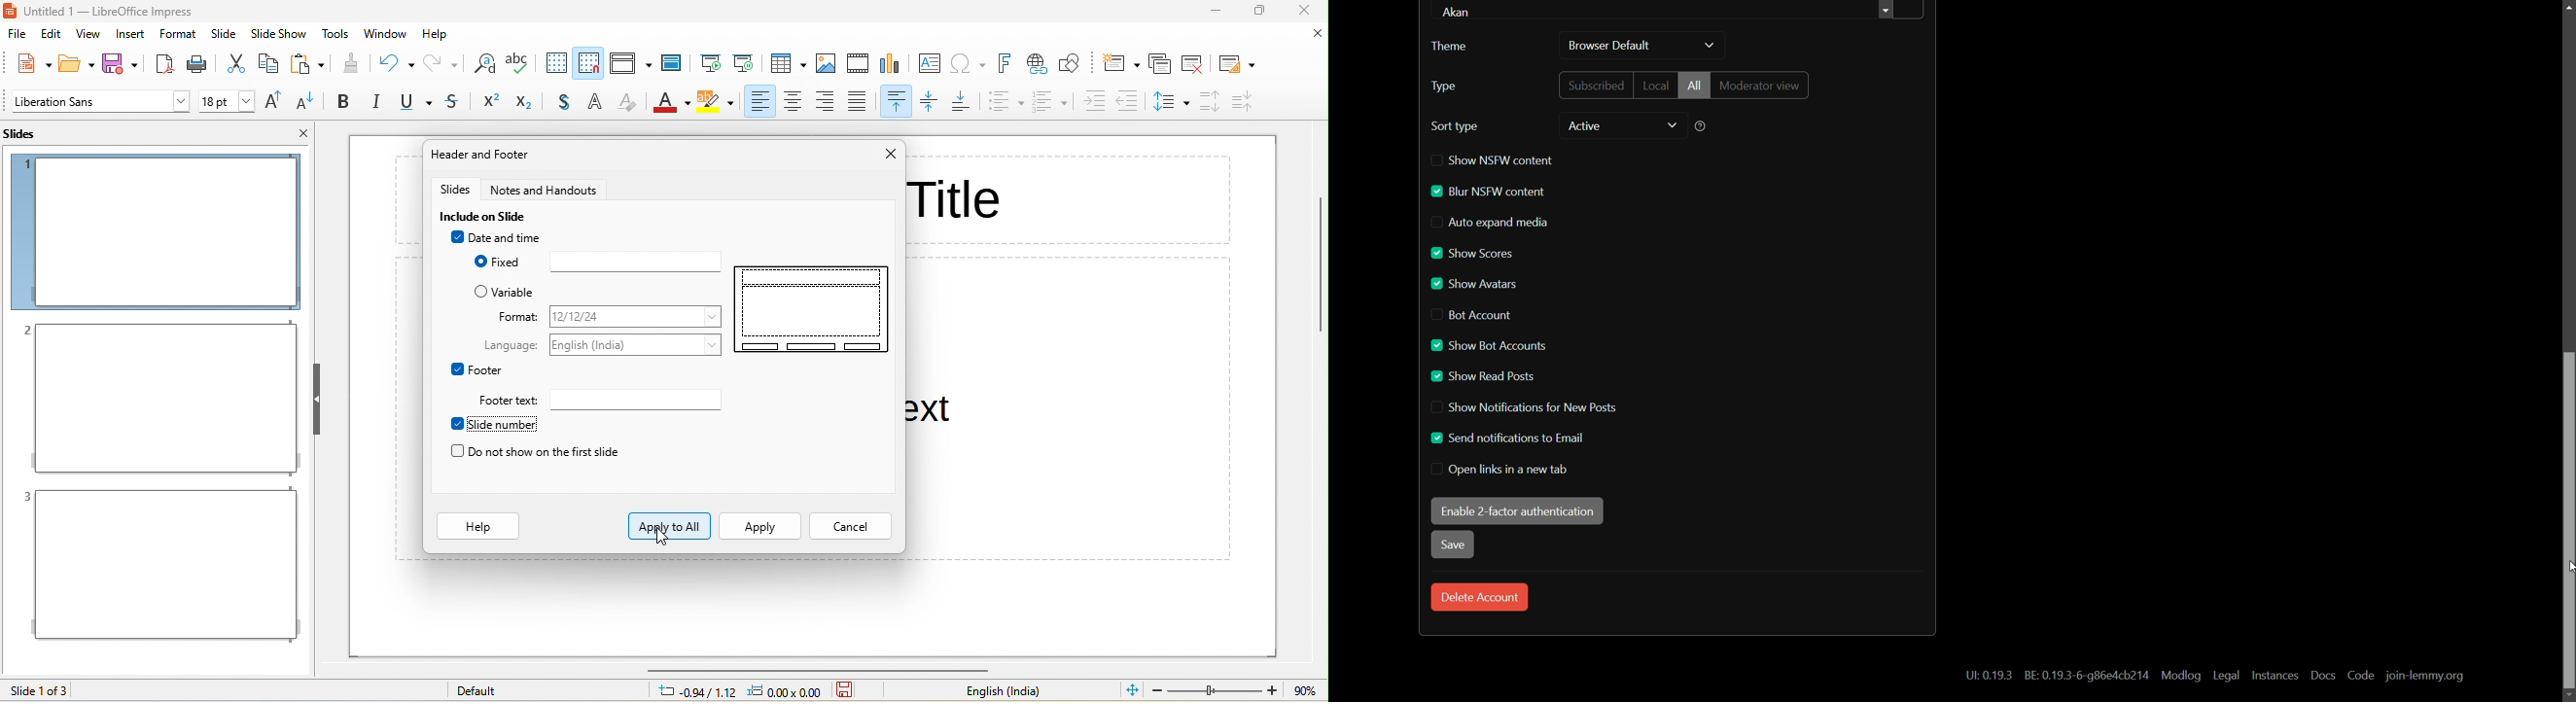 This screenshot has height=728, width=2576. What do you see at coordinates (396, 62) in the screenshot?
I see `undo` at bounding box center [396, 62].